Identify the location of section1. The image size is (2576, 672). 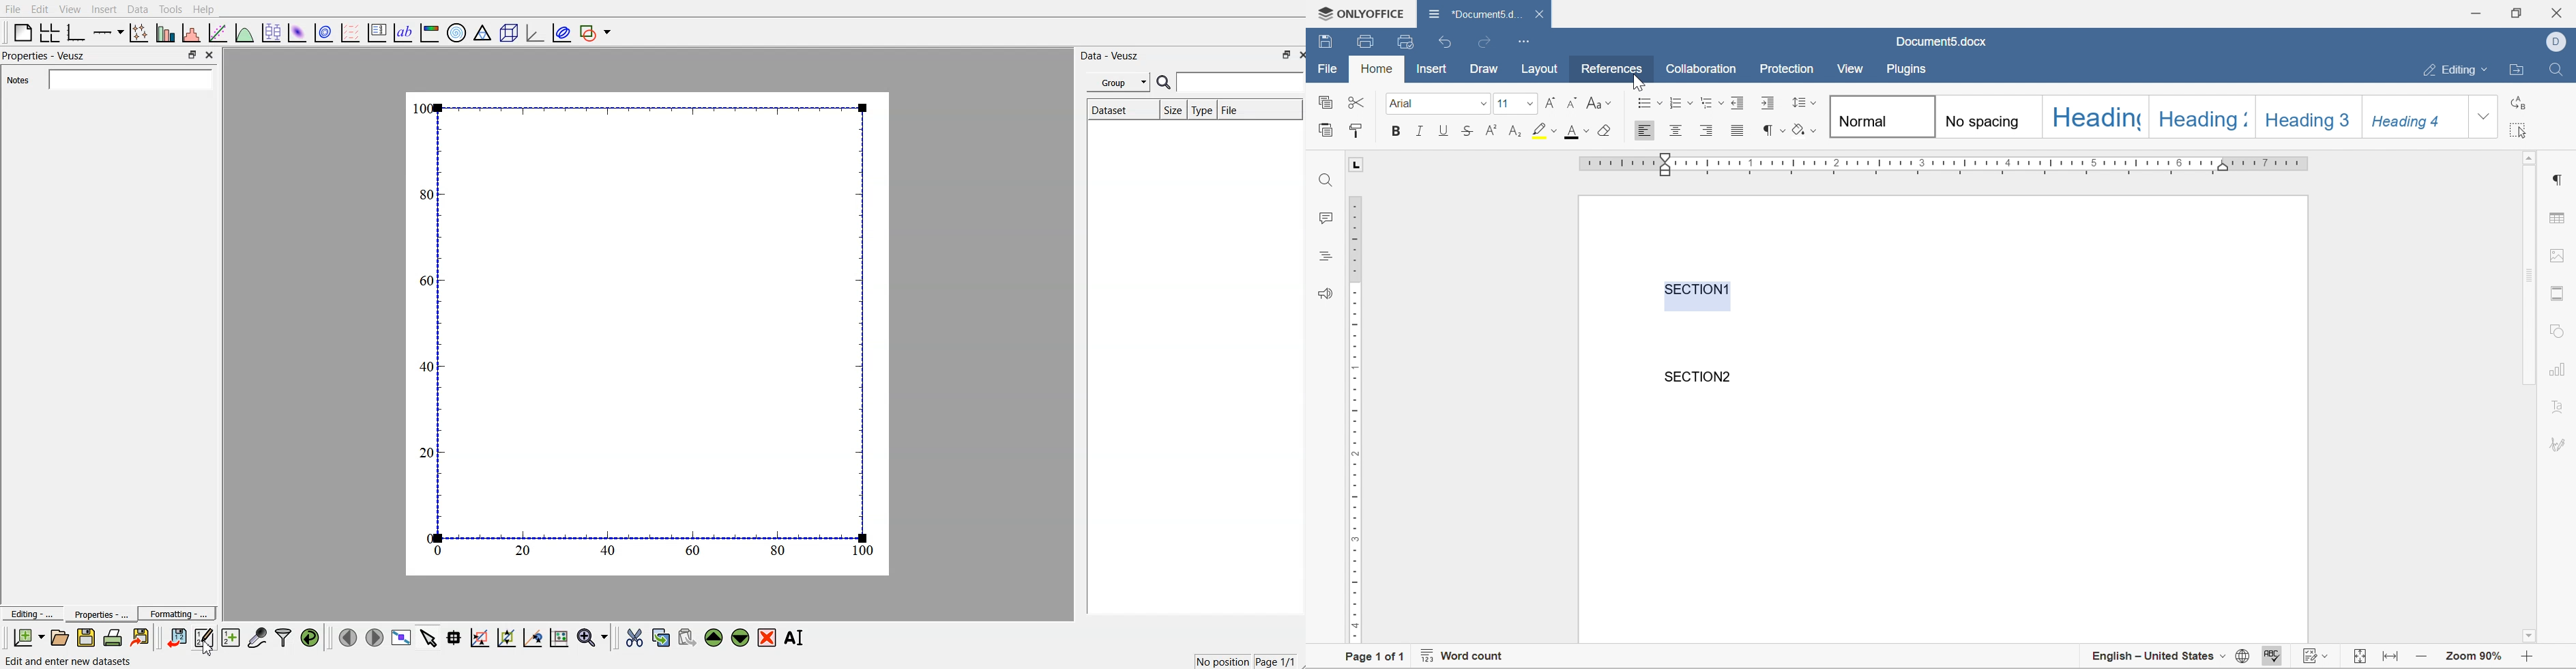
(1698, 289).